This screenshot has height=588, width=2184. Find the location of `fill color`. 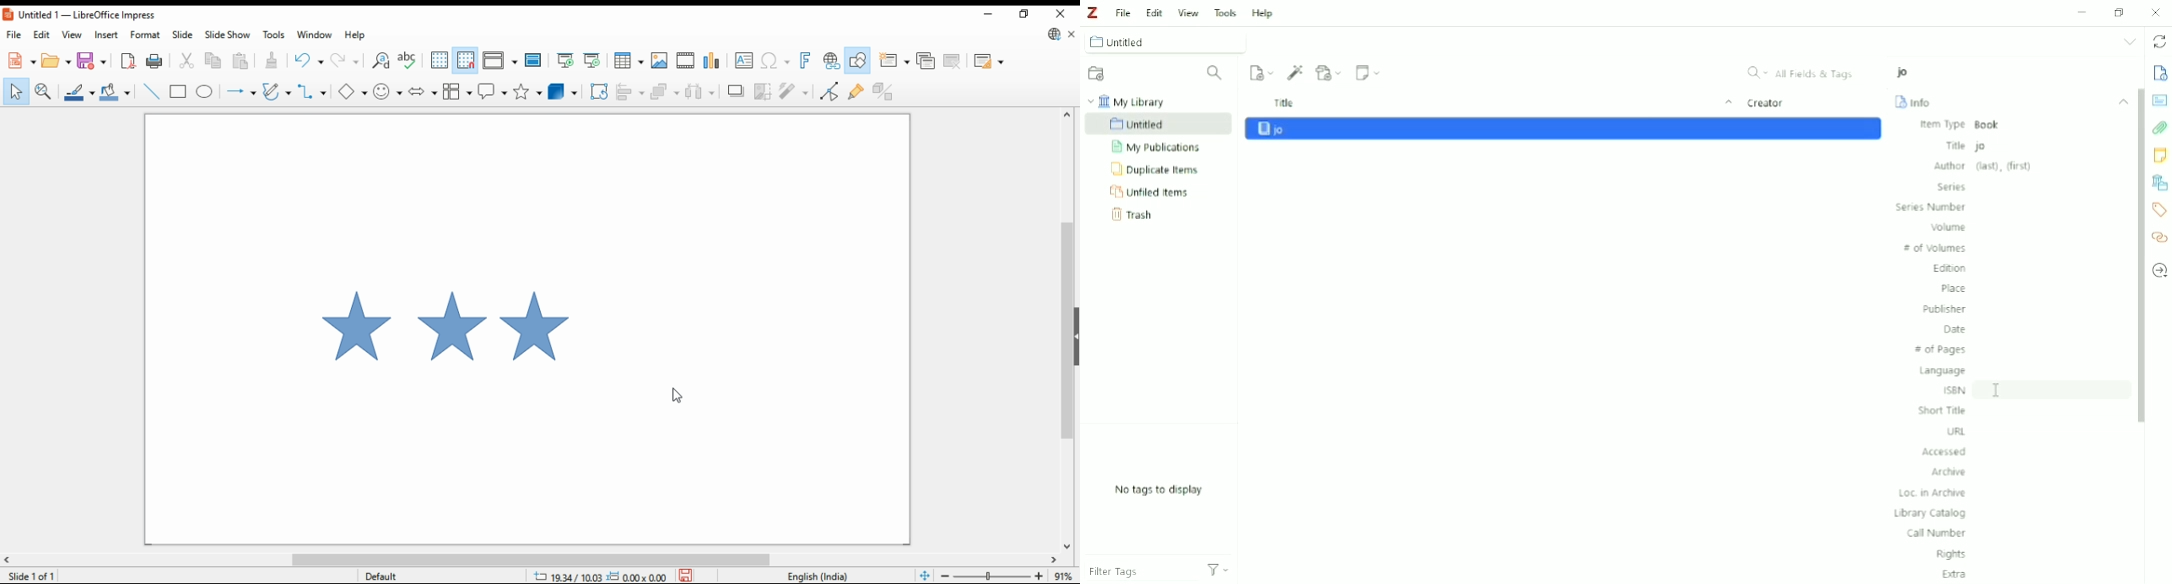

fill color is located at coordinates (117, 91).